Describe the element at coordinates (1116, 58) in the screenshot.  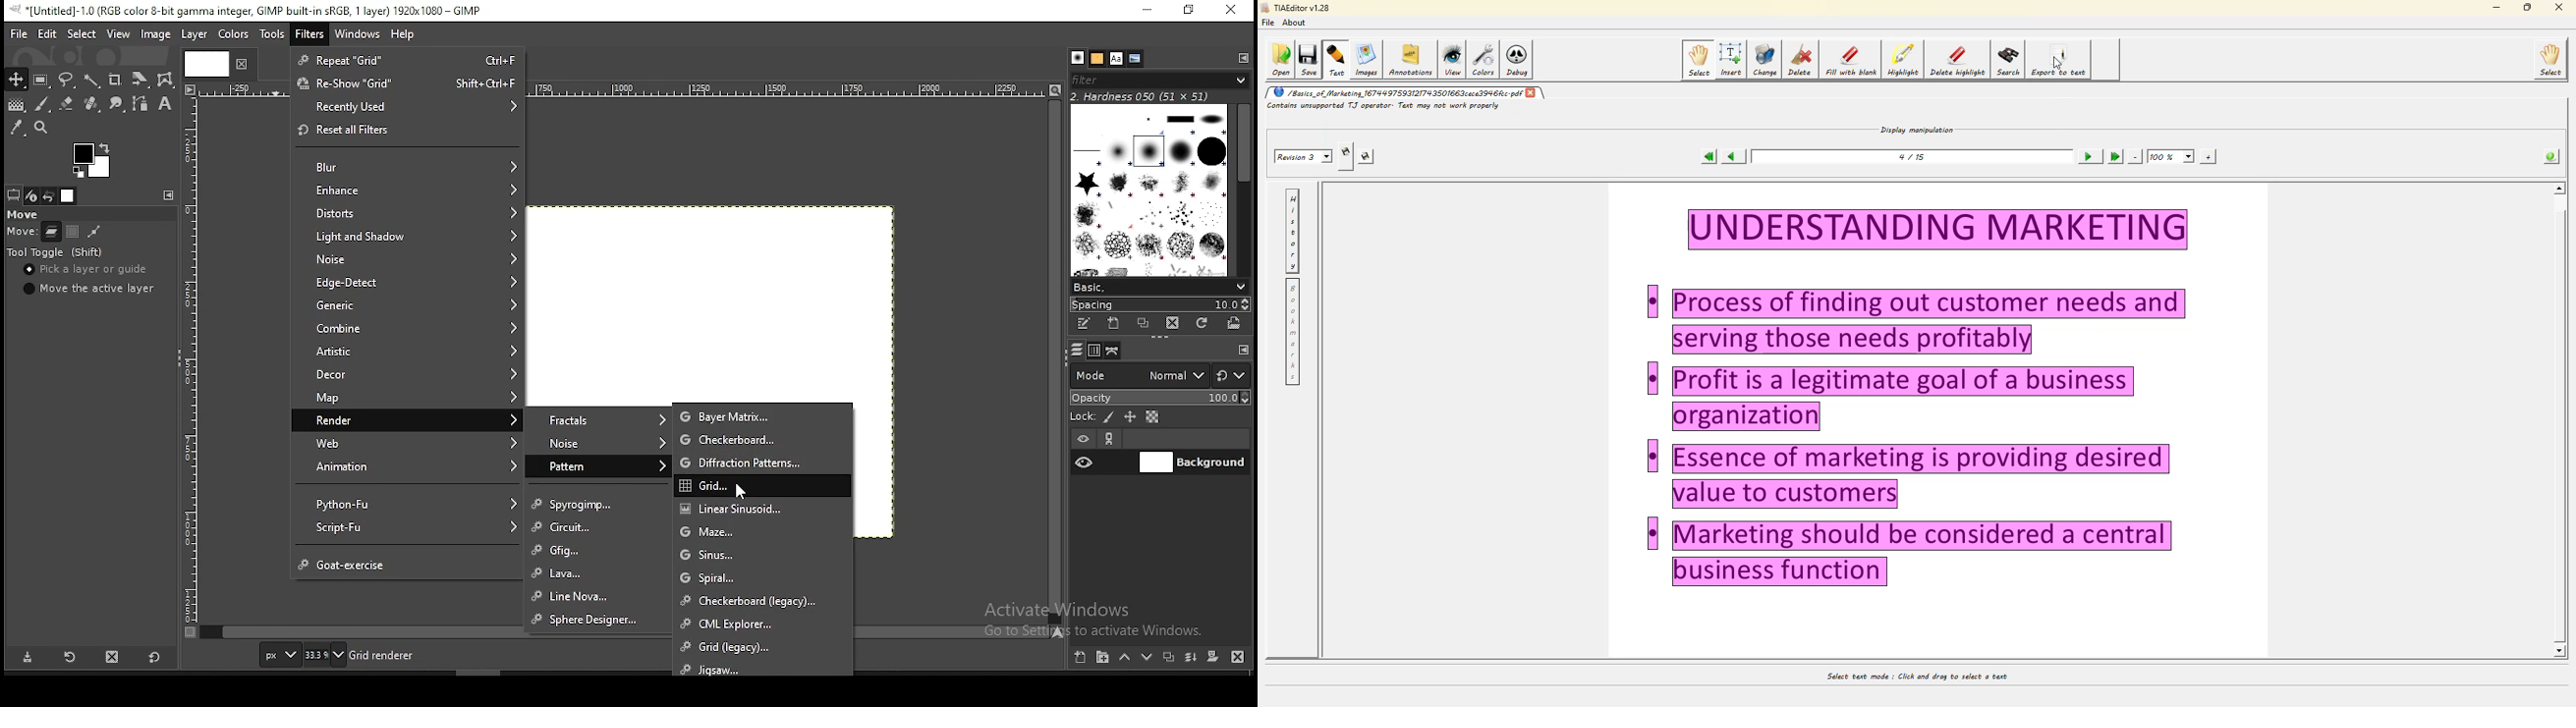
I see `fonts` at that location.